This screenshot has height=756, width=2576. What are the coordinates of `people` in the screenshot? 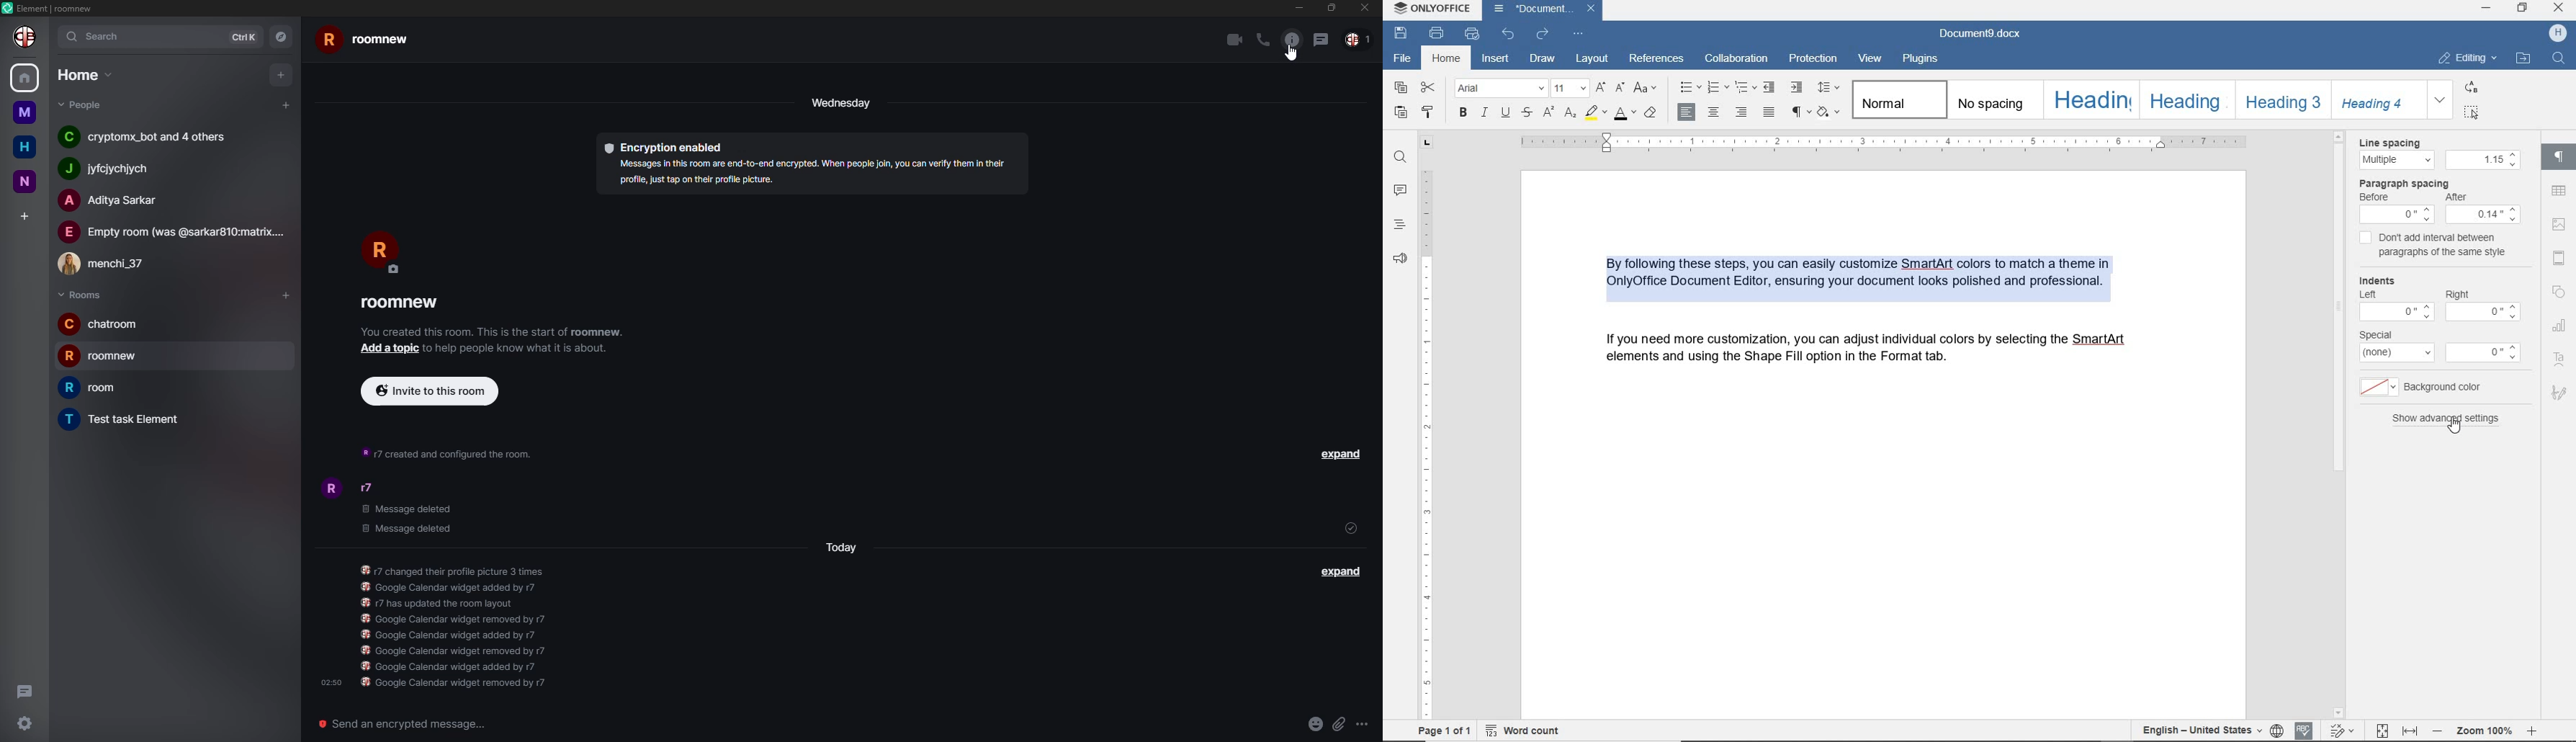 It's located at (148, 138).